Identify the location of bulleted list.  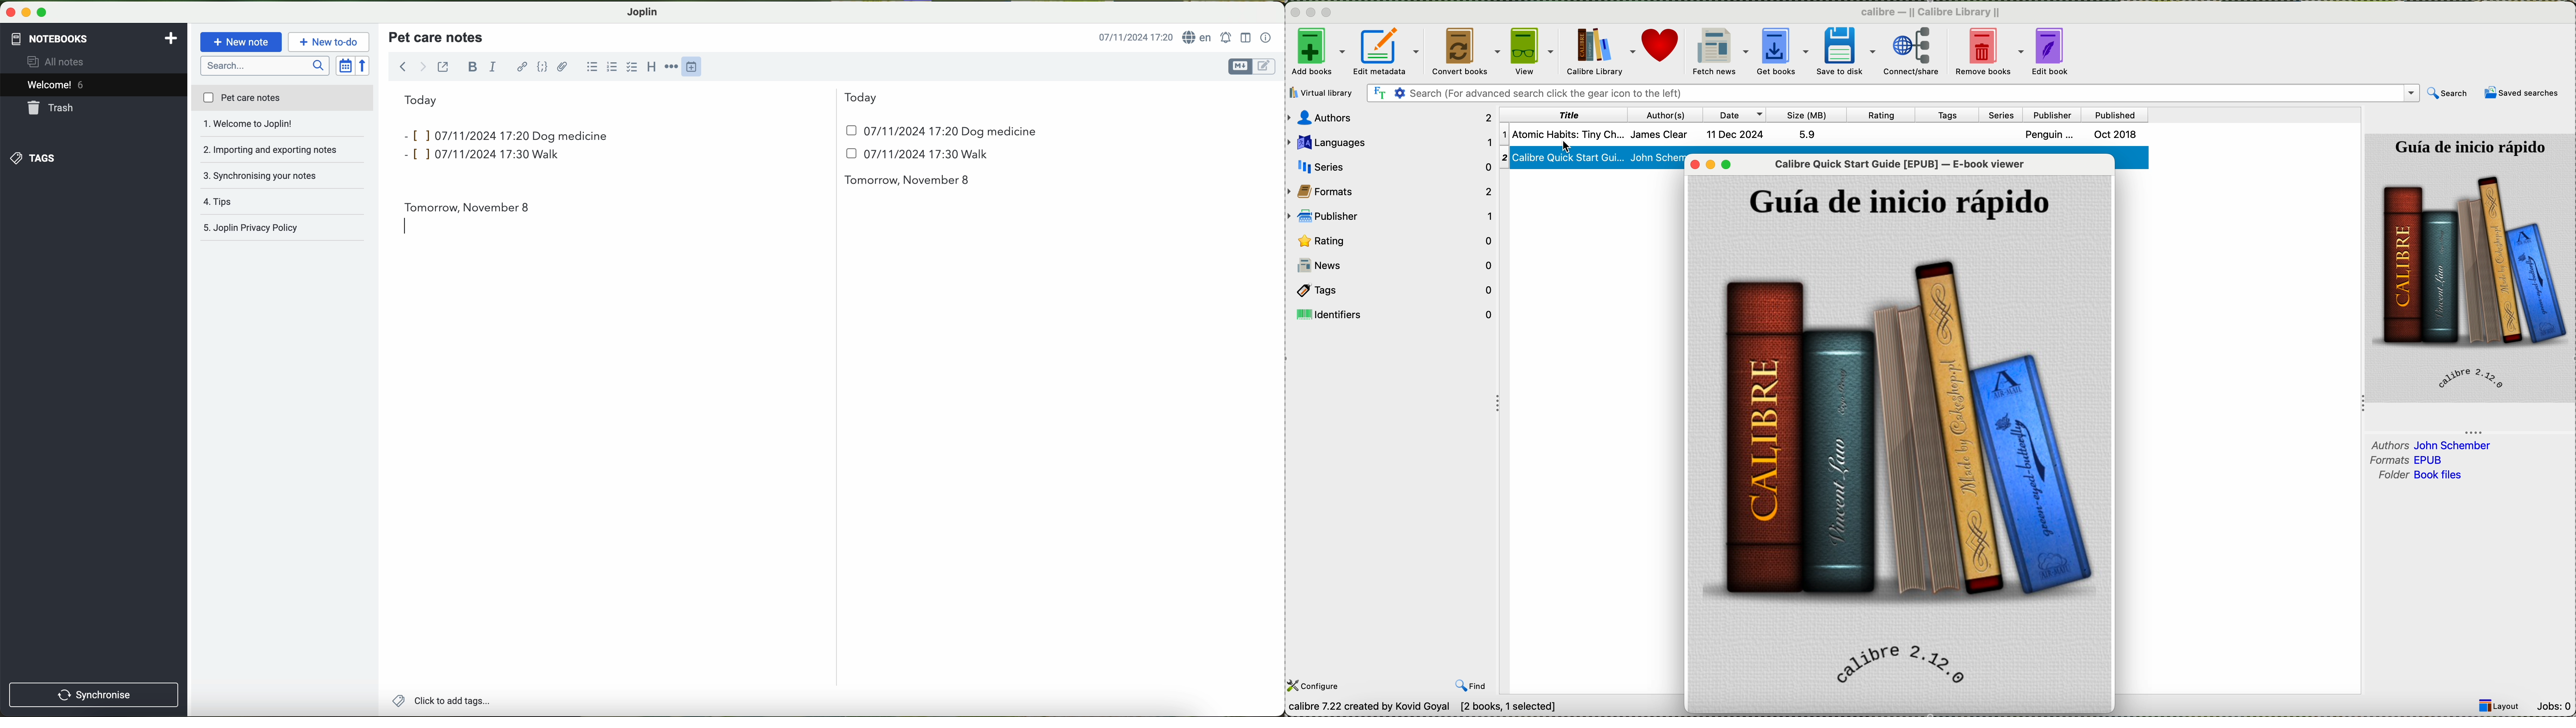
(590, 67).